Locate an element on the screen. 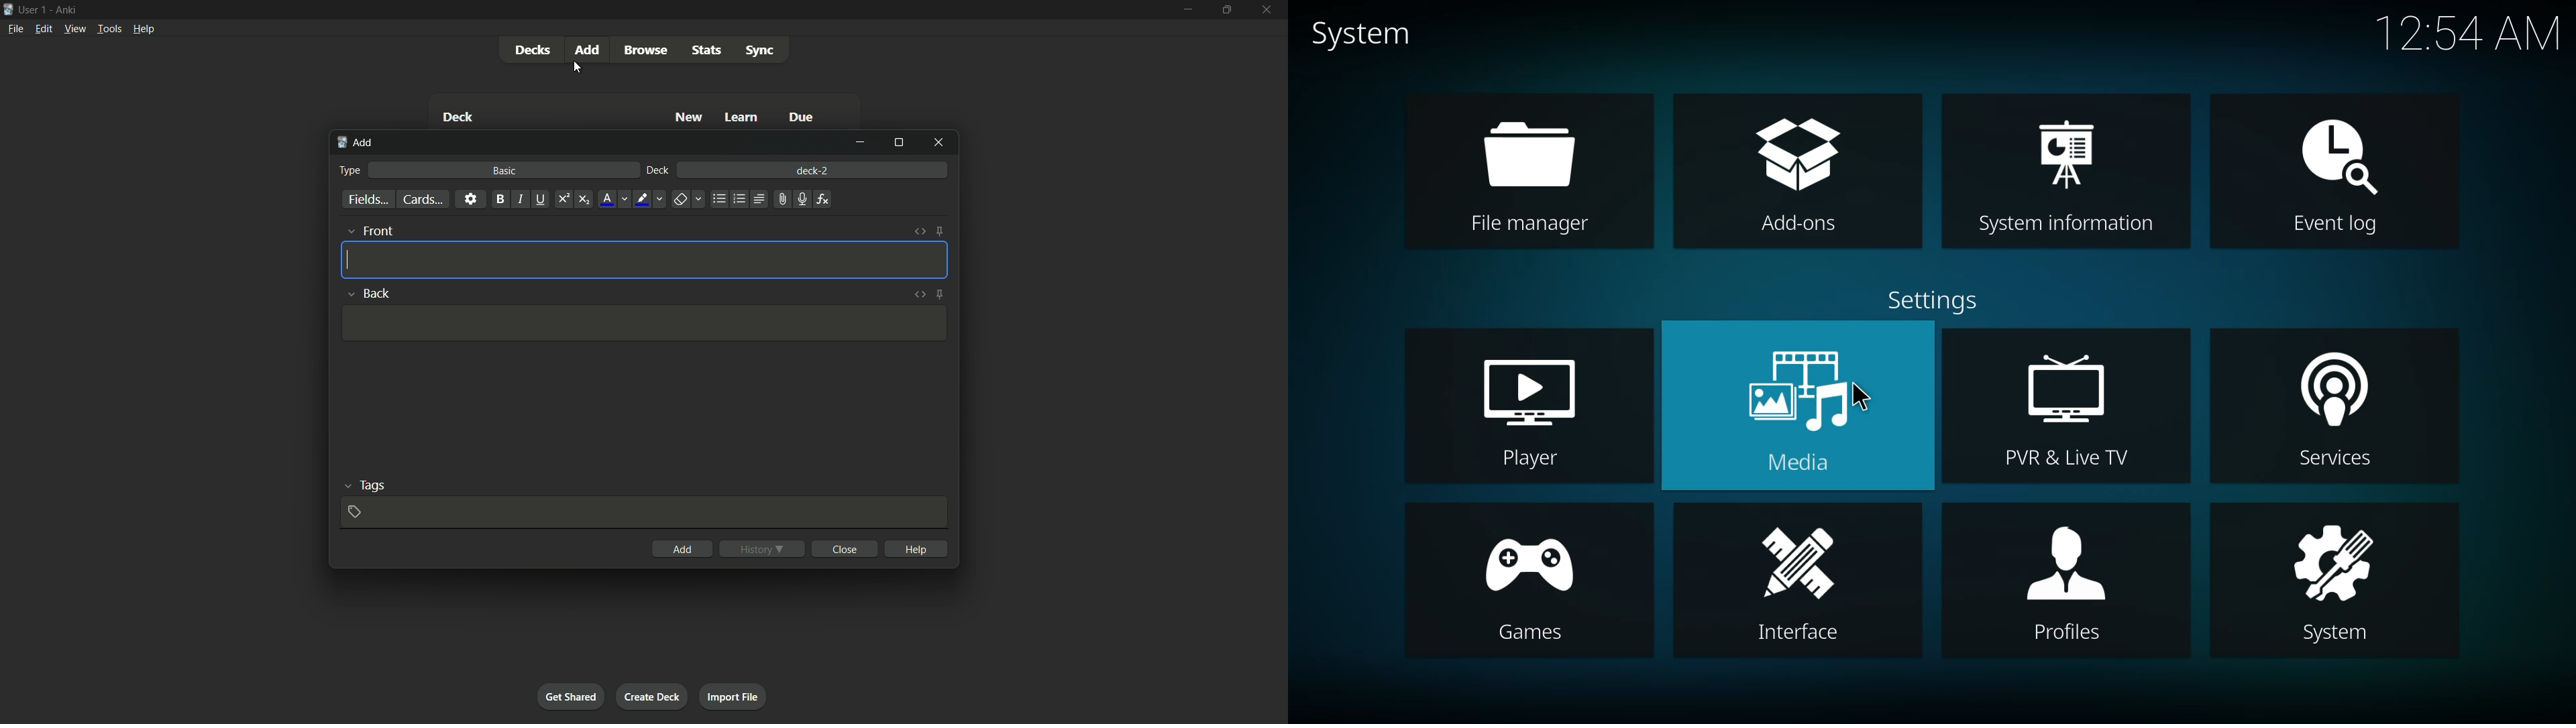  pvr & live tv is located at coordinates (2069, 404).